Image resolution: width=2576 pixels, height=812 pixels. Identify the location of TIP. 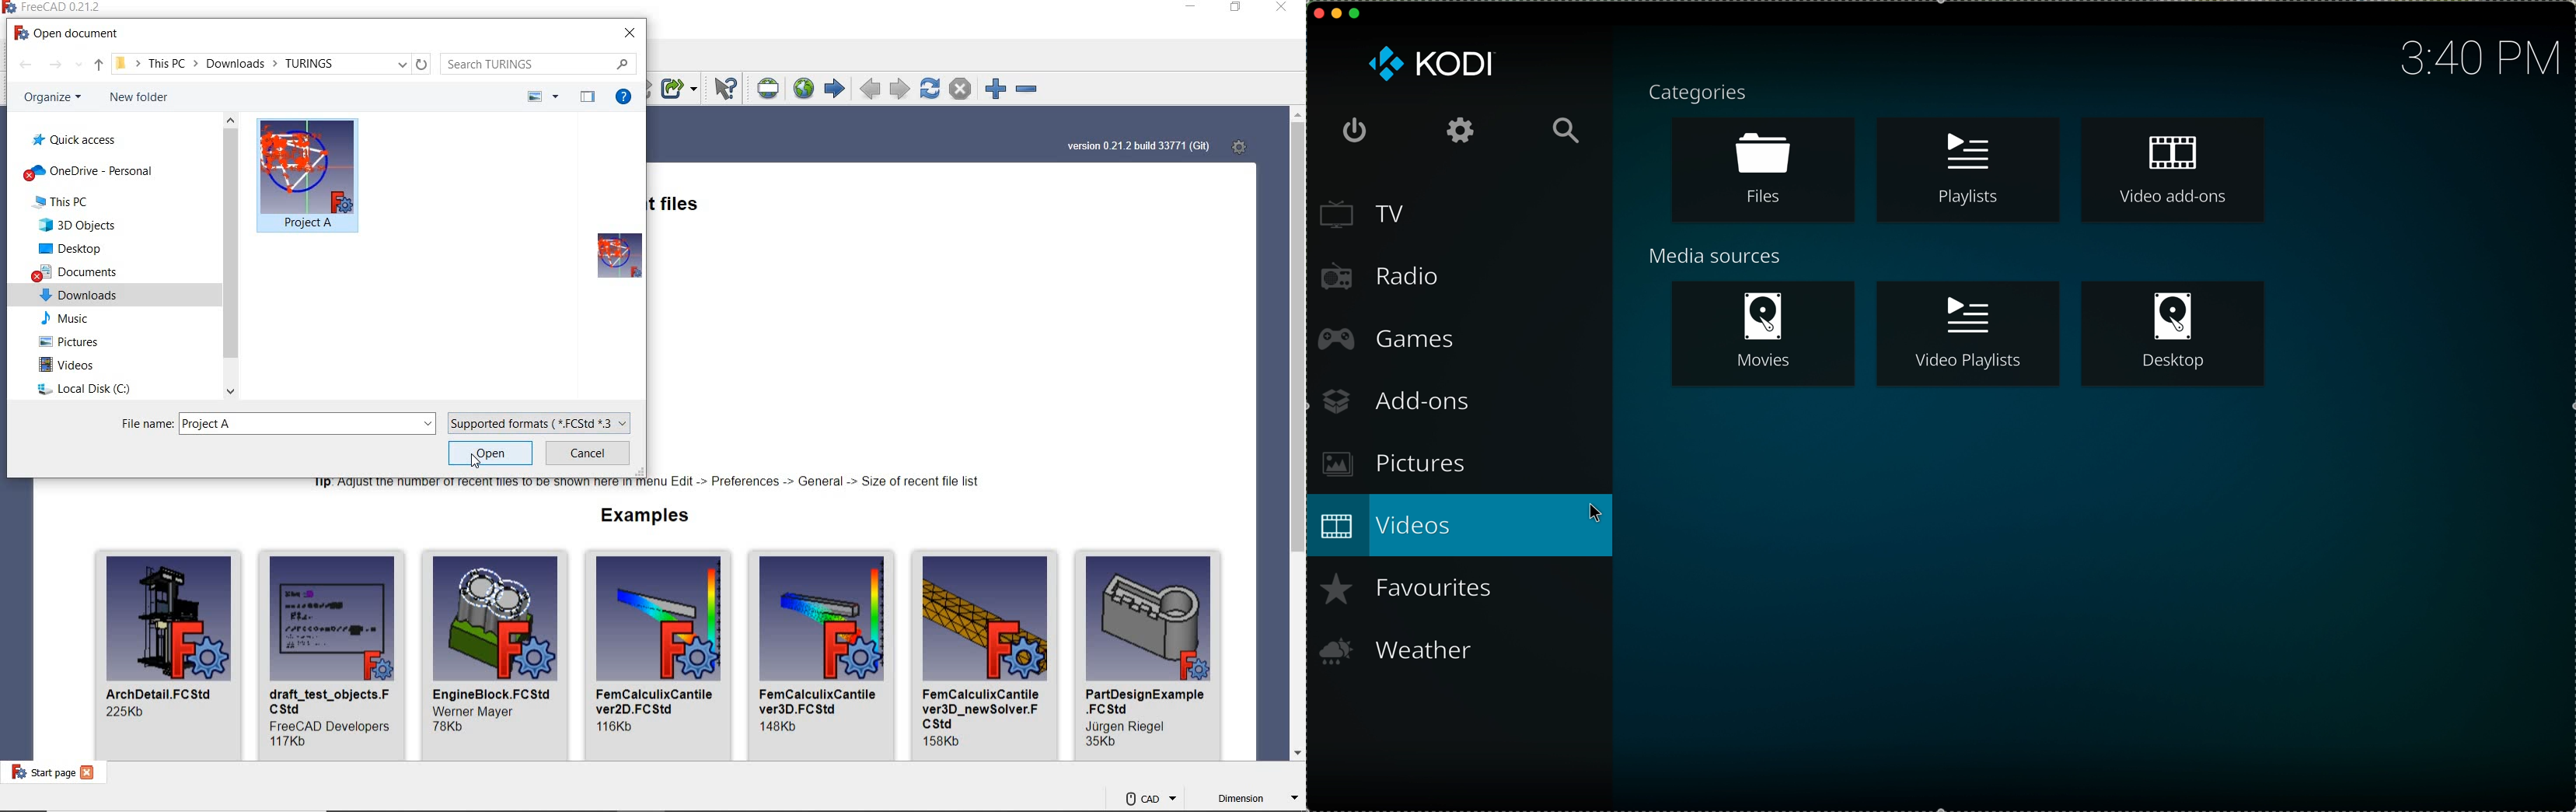
(650, 485).